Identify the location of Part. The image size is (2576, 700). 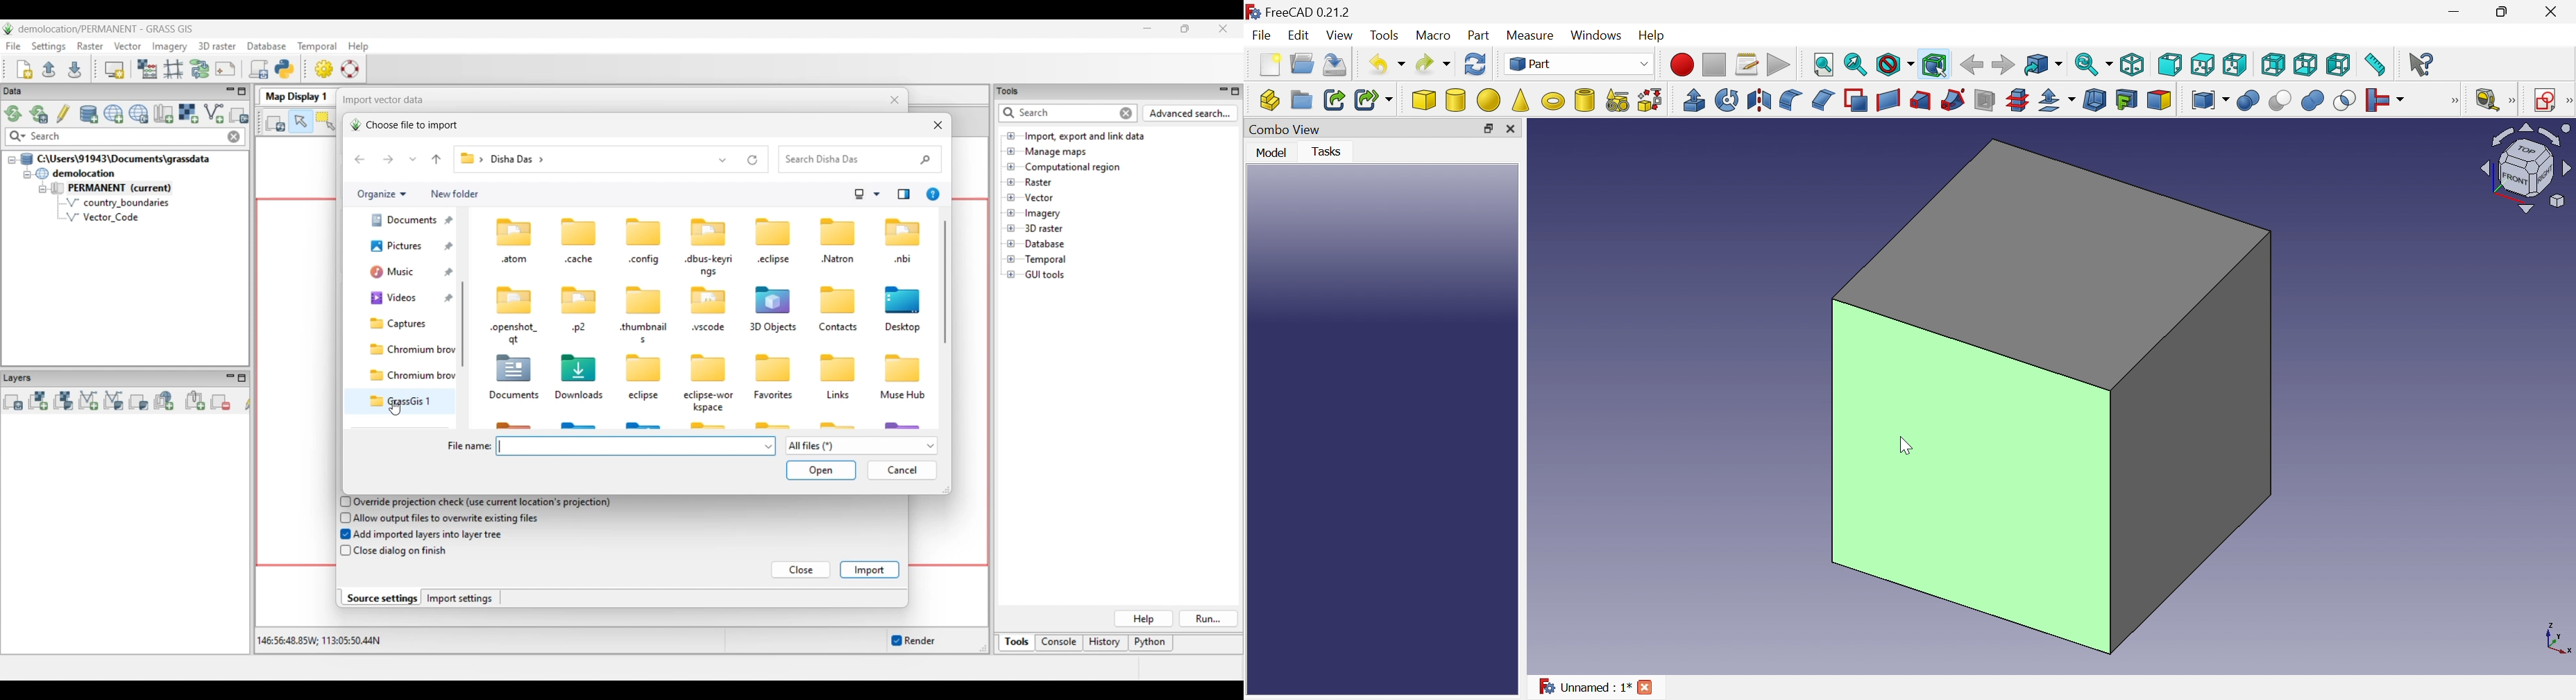
(1581, 65).